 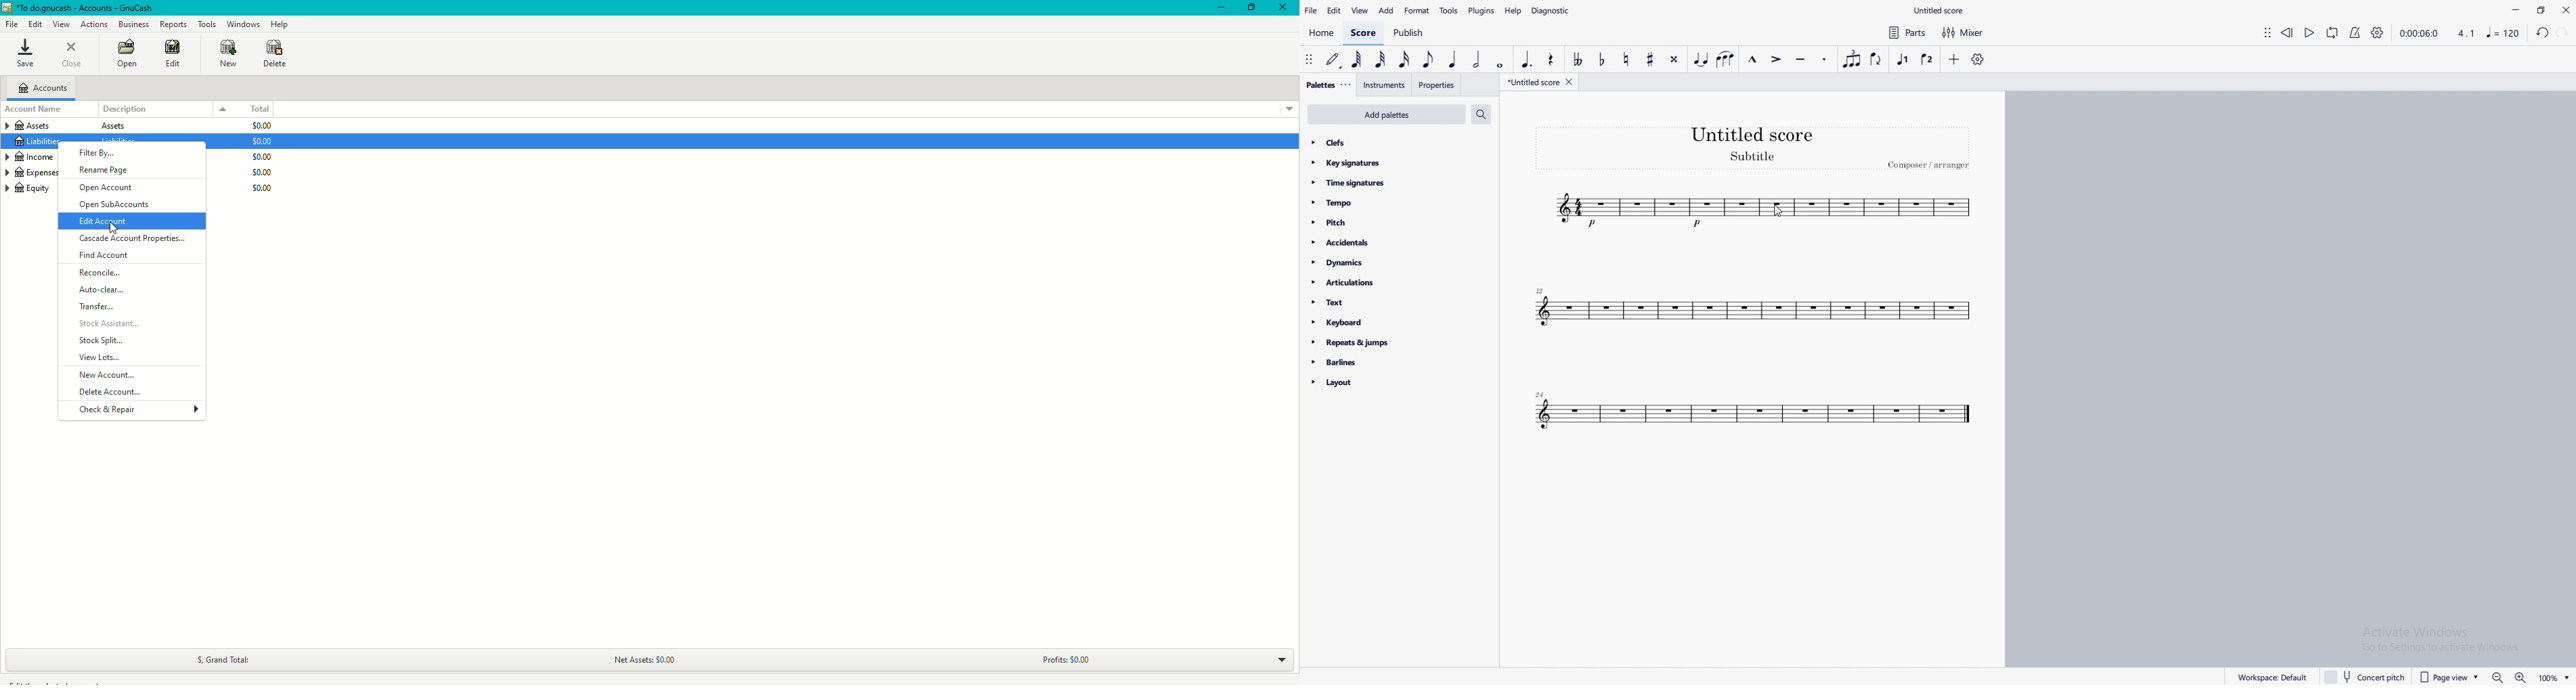 I want to click on View, so click(x=64, y=24).